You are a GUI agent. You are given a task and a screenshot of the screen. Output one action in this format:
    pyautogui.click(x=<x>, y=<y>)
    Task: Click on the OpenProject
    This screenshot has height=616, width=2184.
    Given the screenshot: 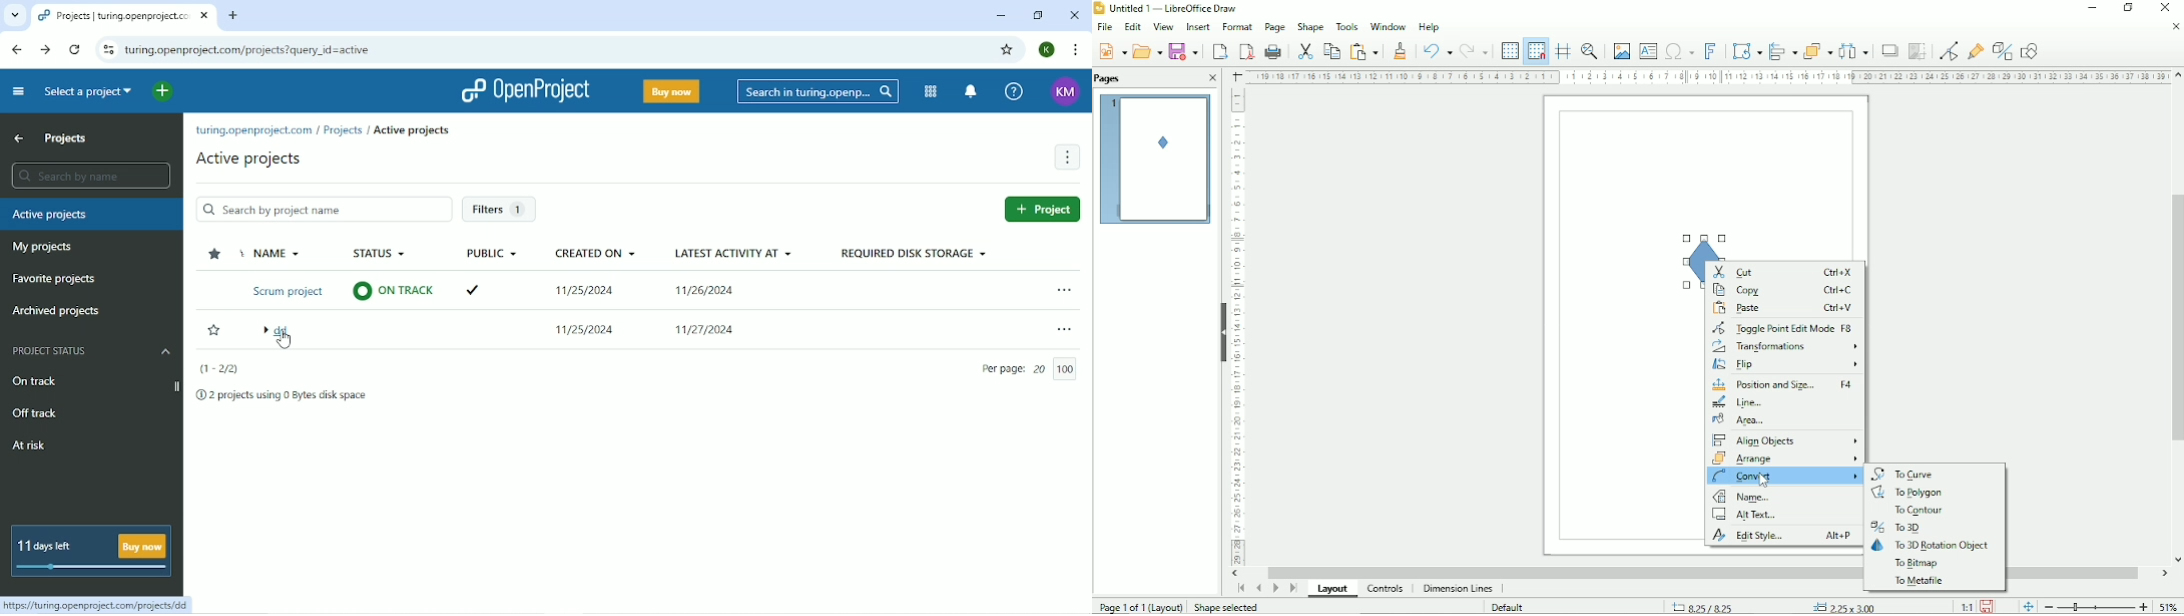 What is the action you would take?
    pyautogui.click(x=526, y=92)
    